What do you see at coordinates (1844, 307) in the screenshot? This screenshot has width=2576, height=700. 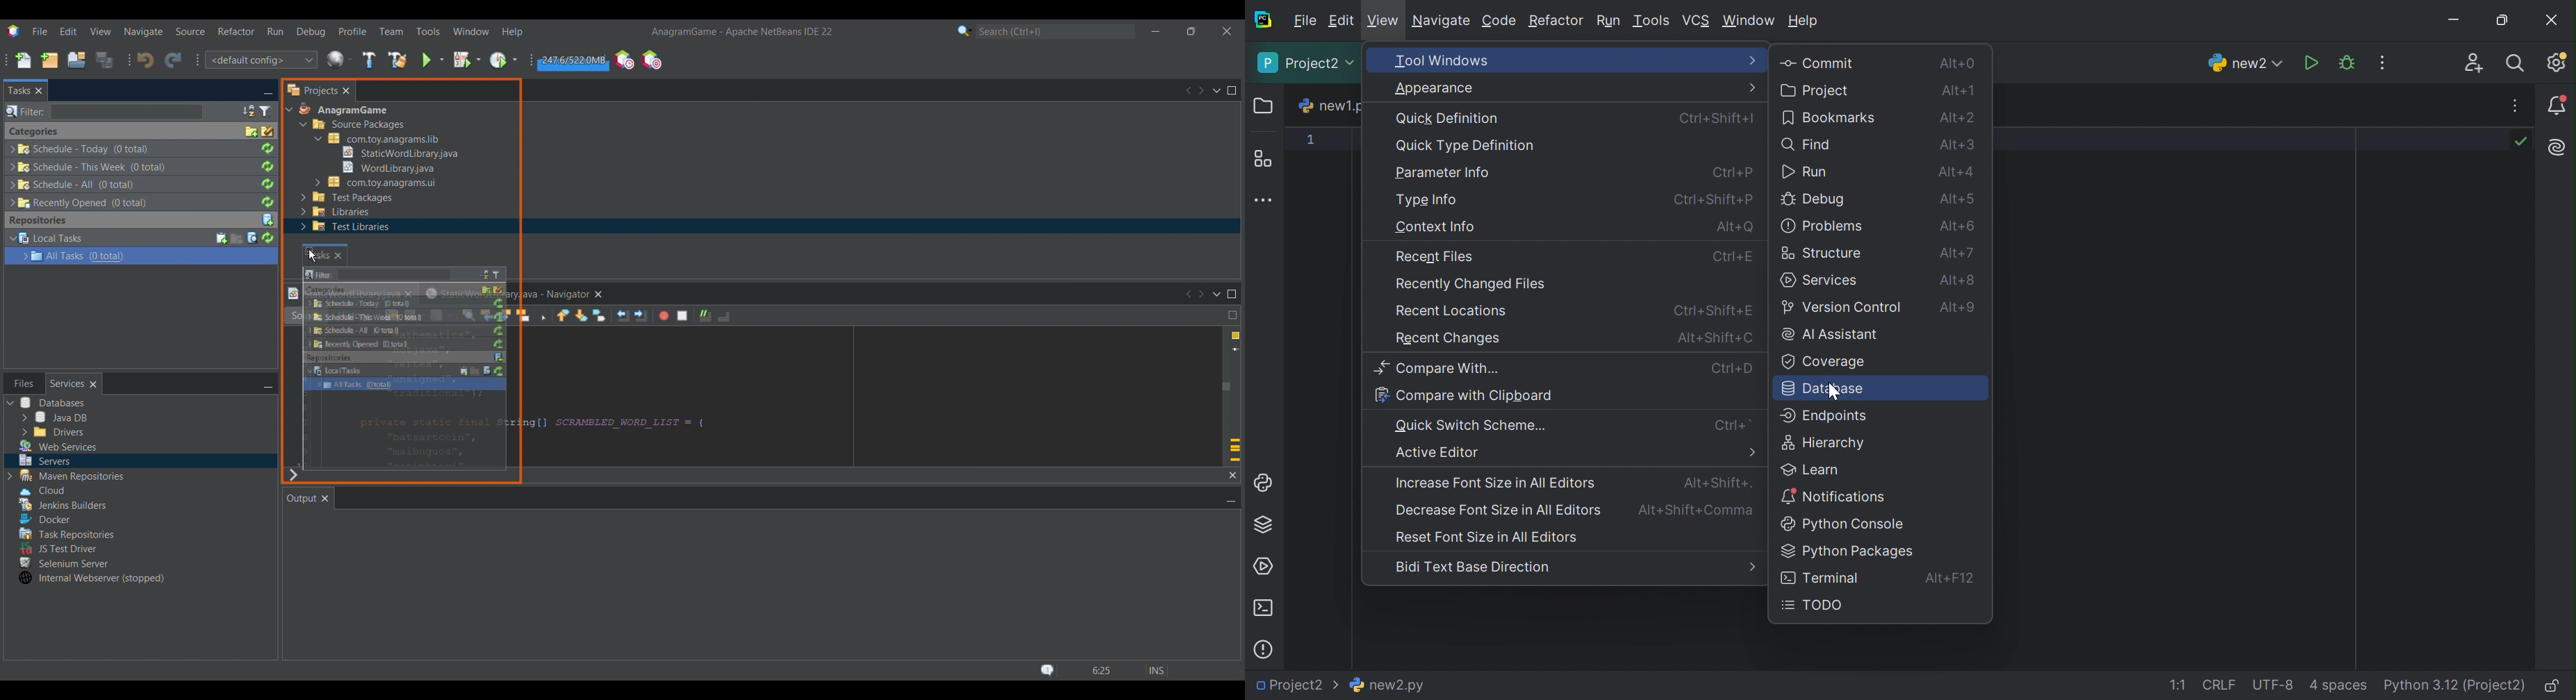 I see `Version control` at bounding box center [1844, 307].